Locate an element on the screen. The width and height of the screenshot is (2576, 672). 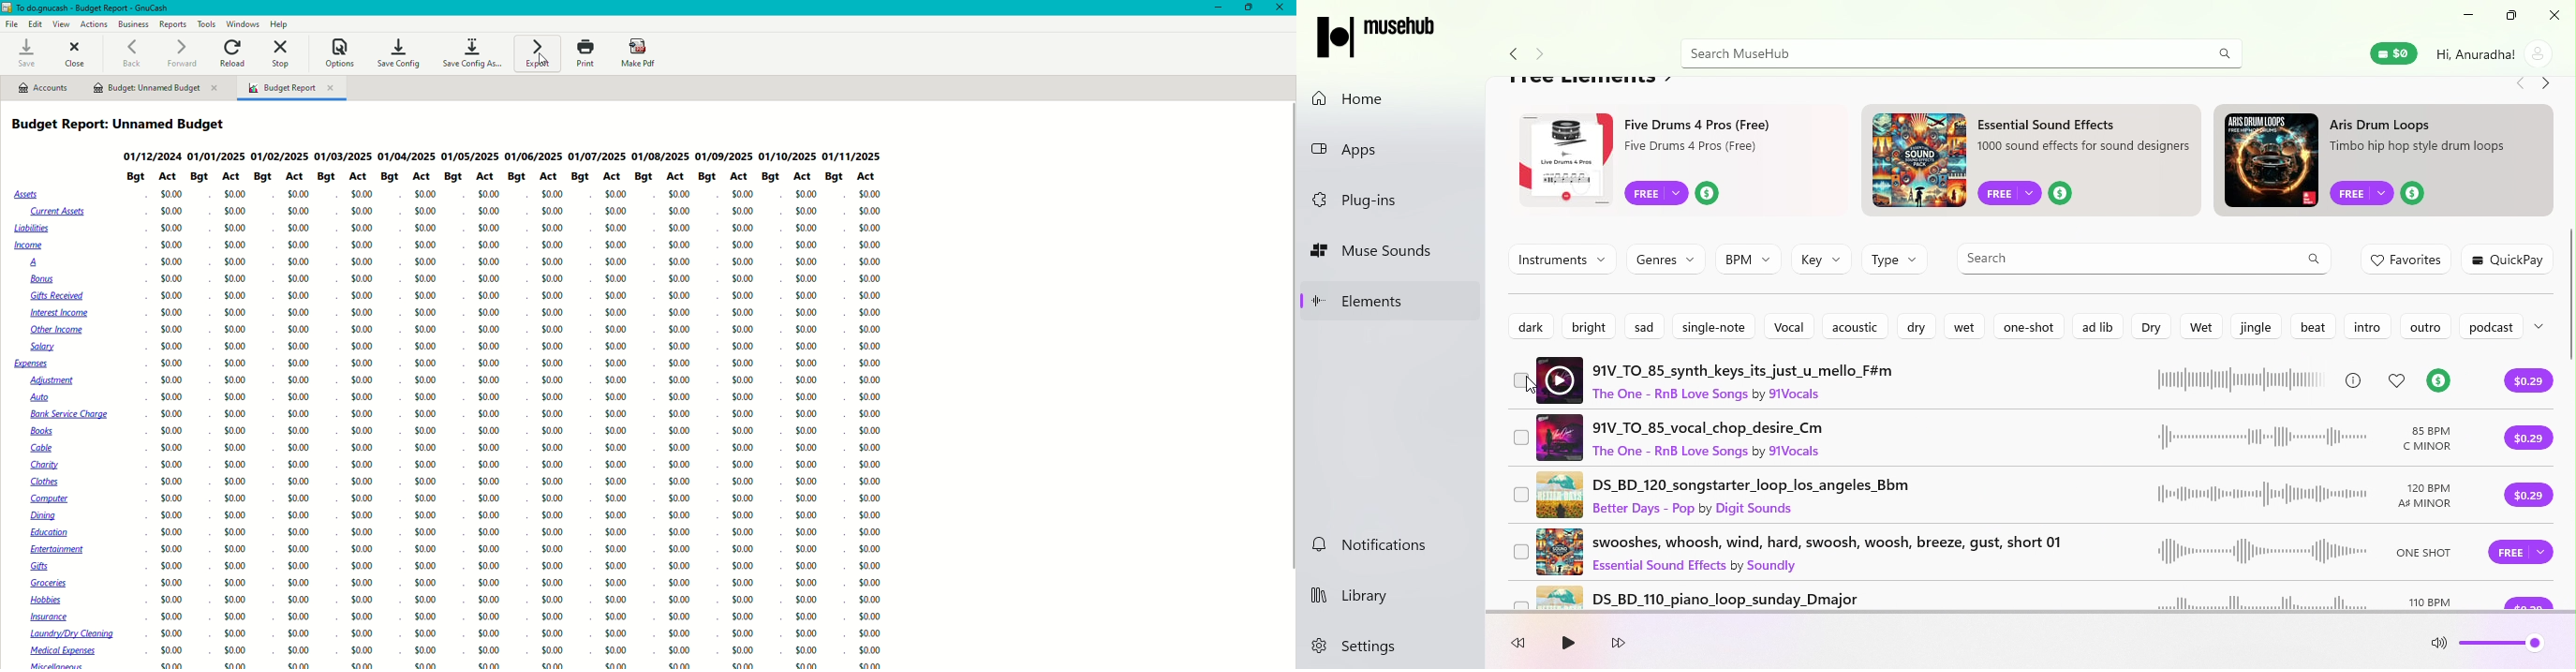
$0.00 is located at coordinates (490, 449).